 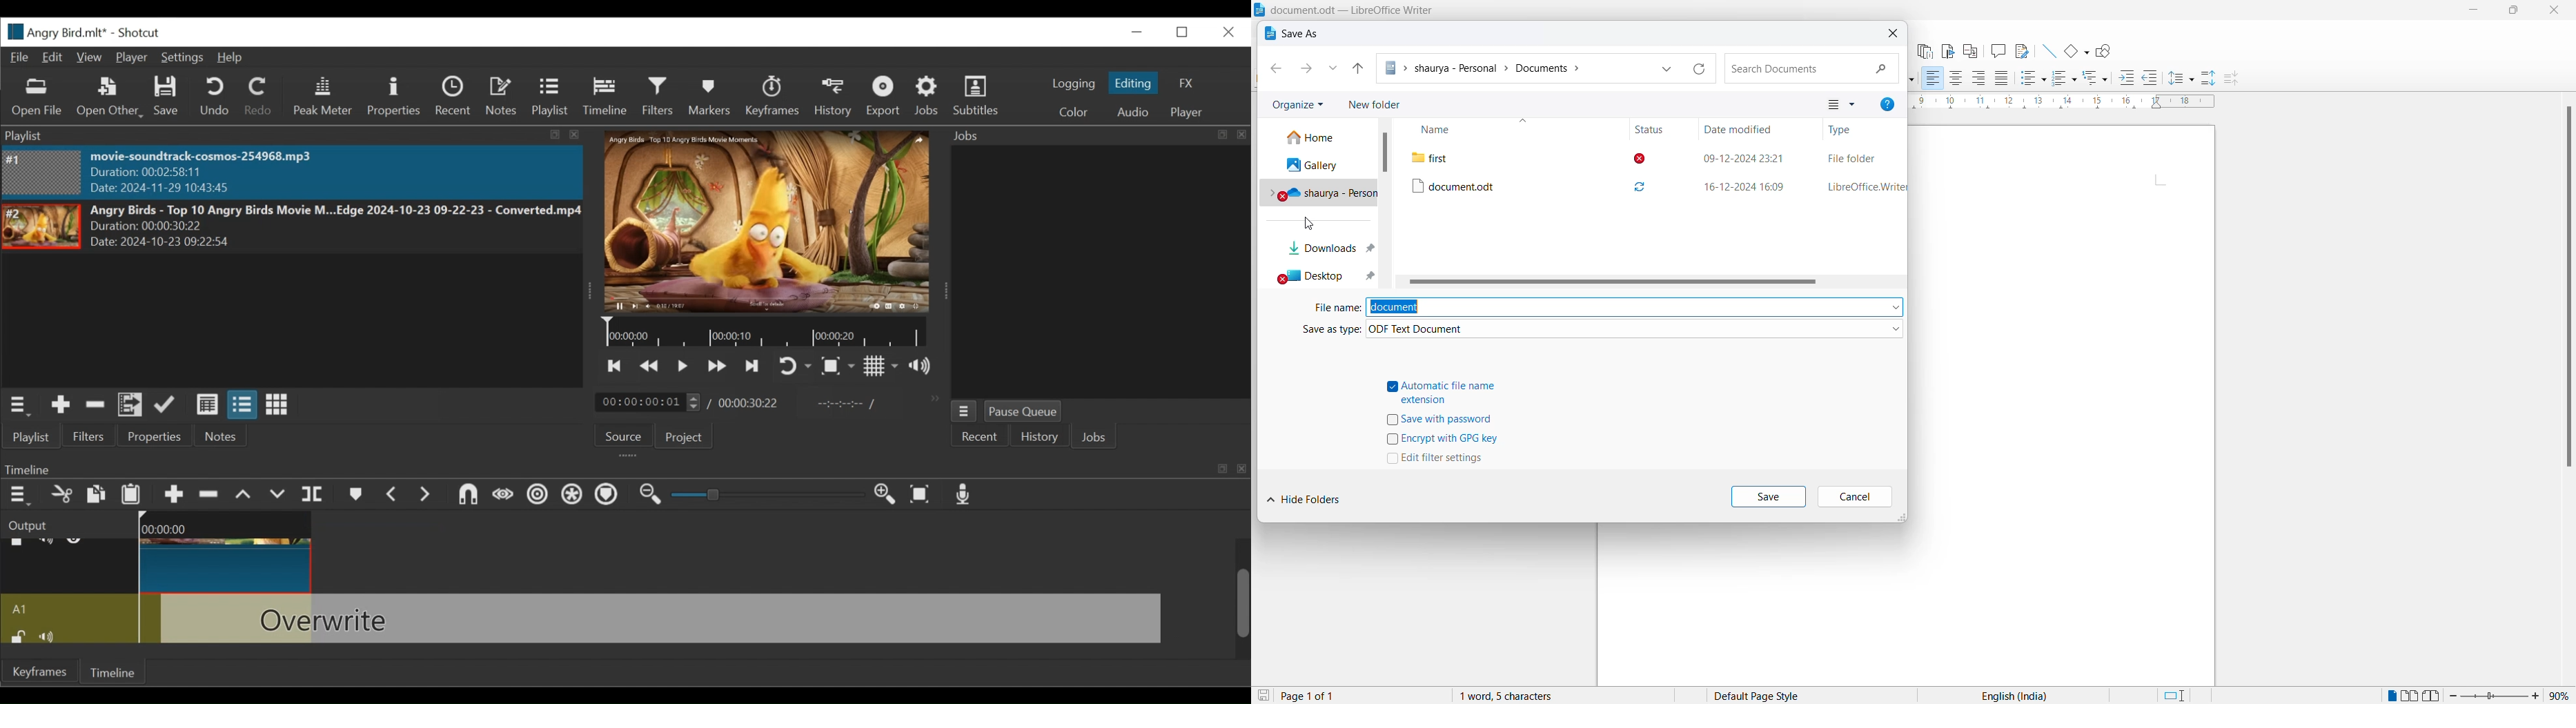 What do you see at coordinates (2096, 79) in the screenshot?
I see `Outline format` at bounding box center [2096, 79].